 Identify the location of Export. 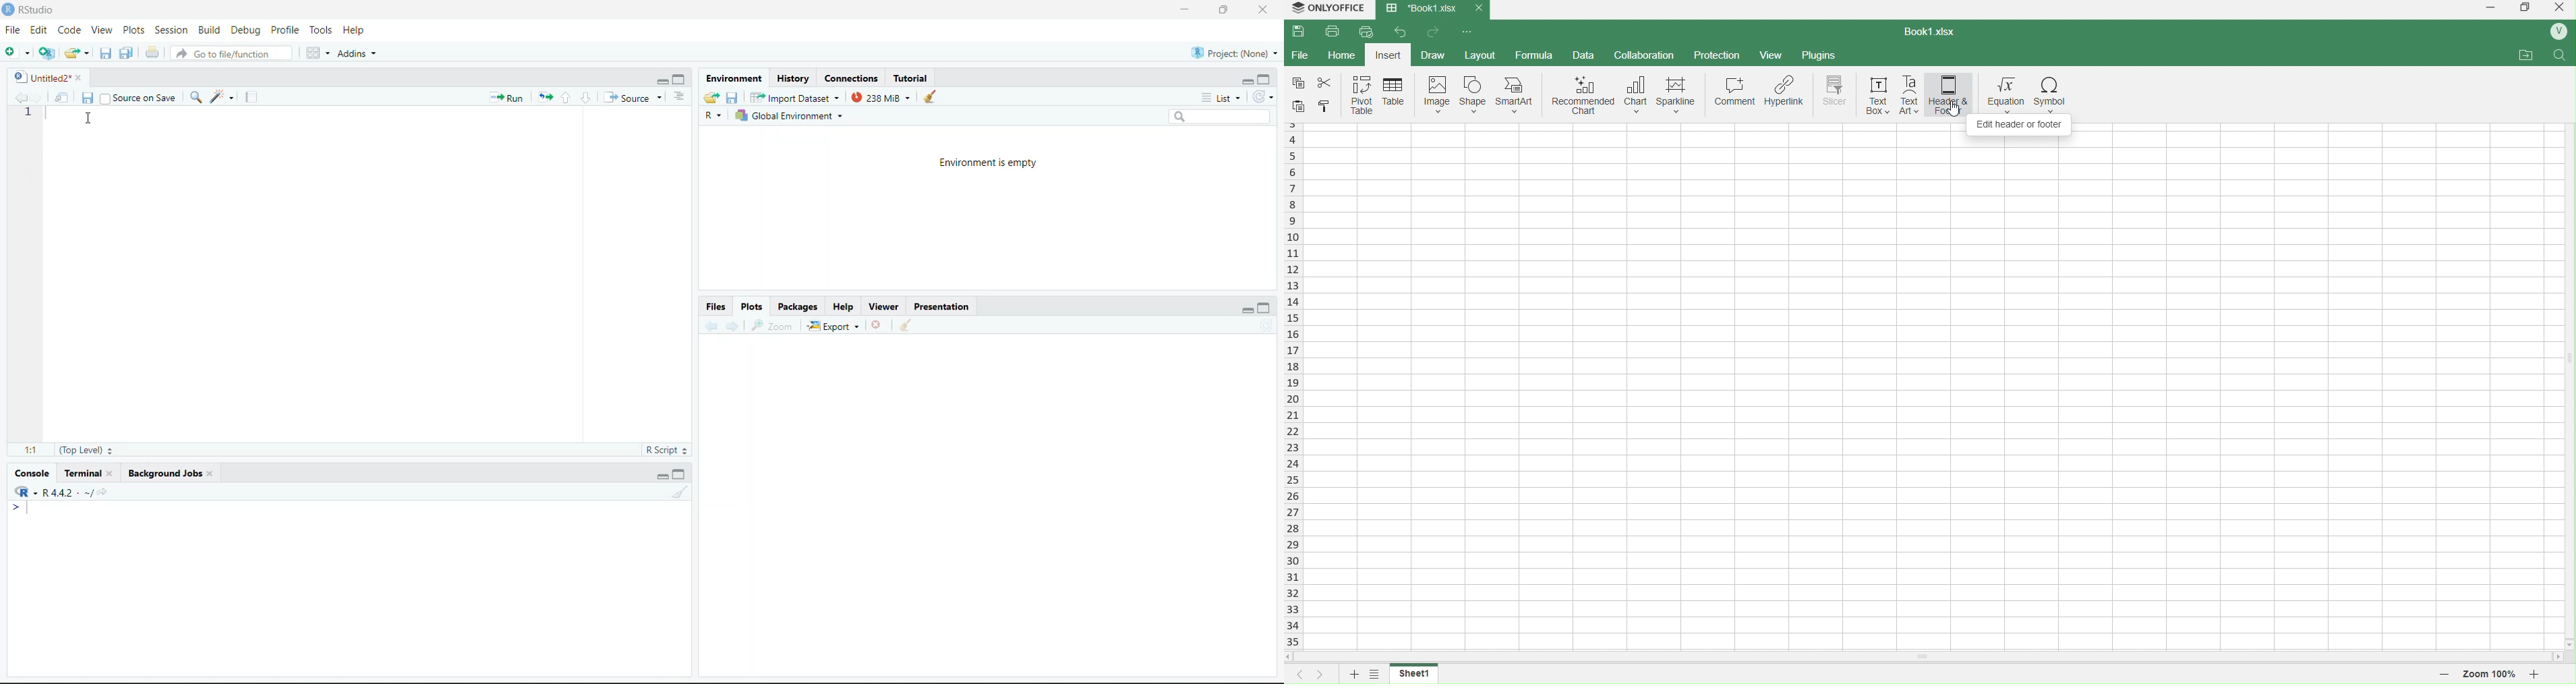
(834, 326).